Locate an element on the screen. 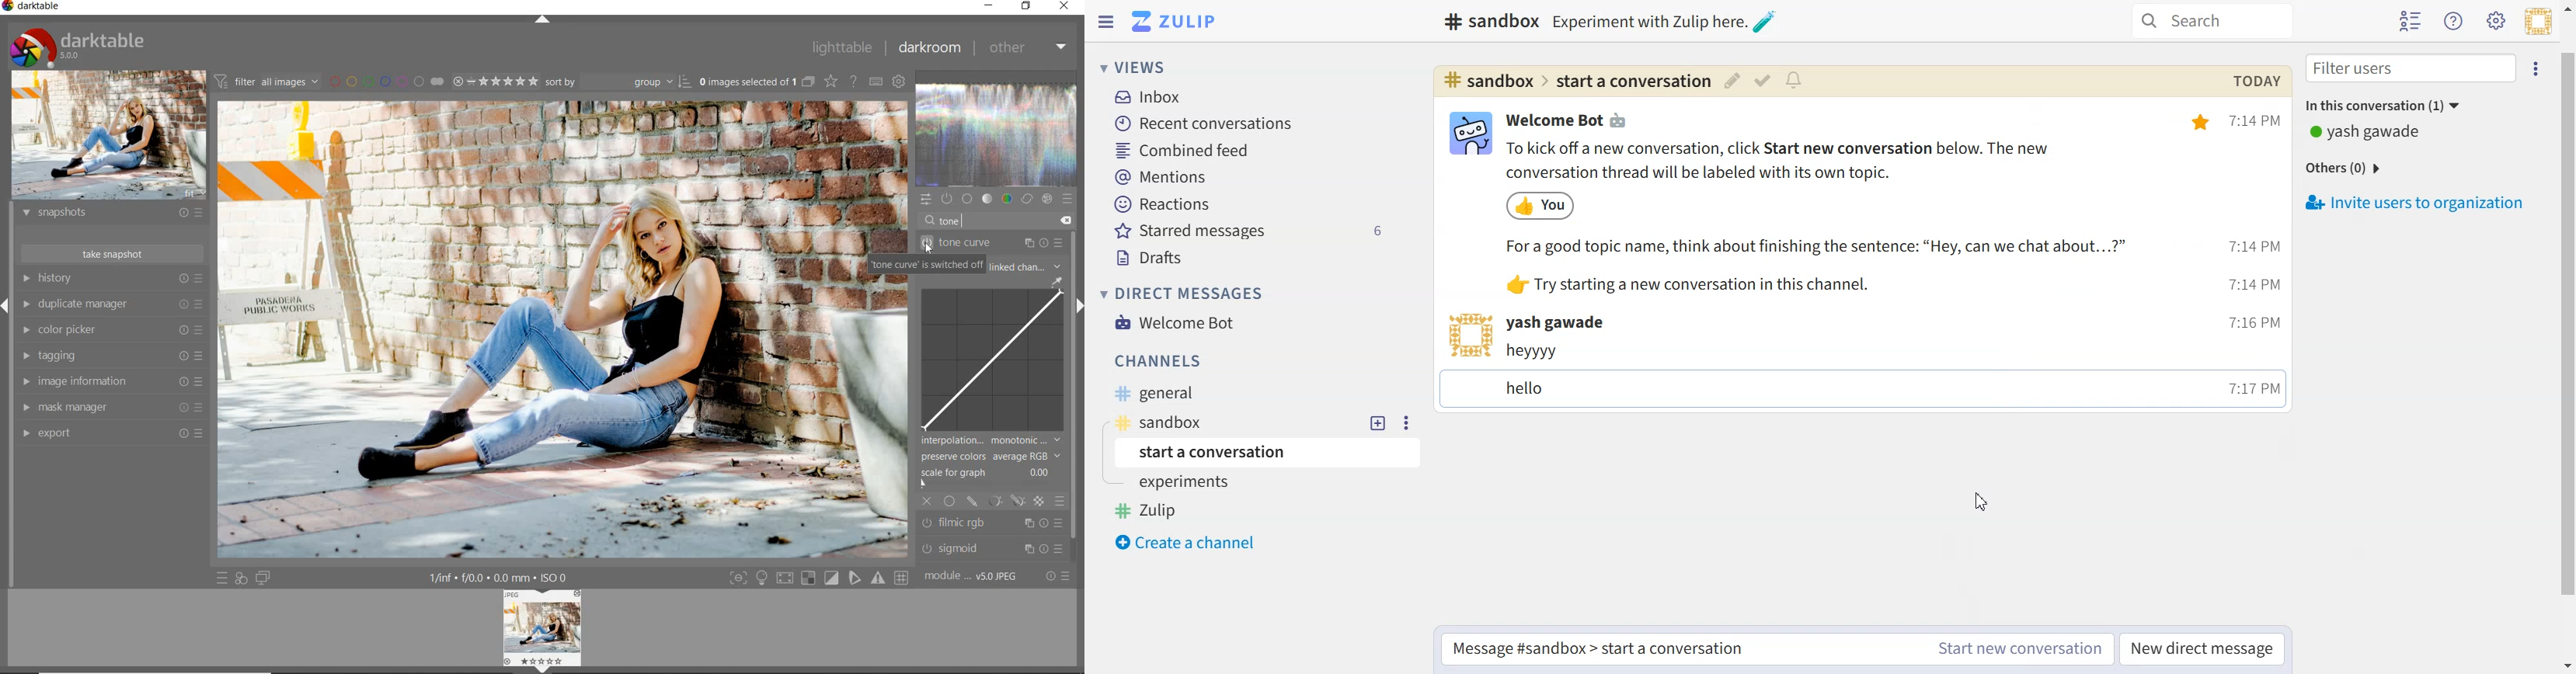 The height and width of the screenshot is (700, 2576). export is located at coordinates (109, 433).